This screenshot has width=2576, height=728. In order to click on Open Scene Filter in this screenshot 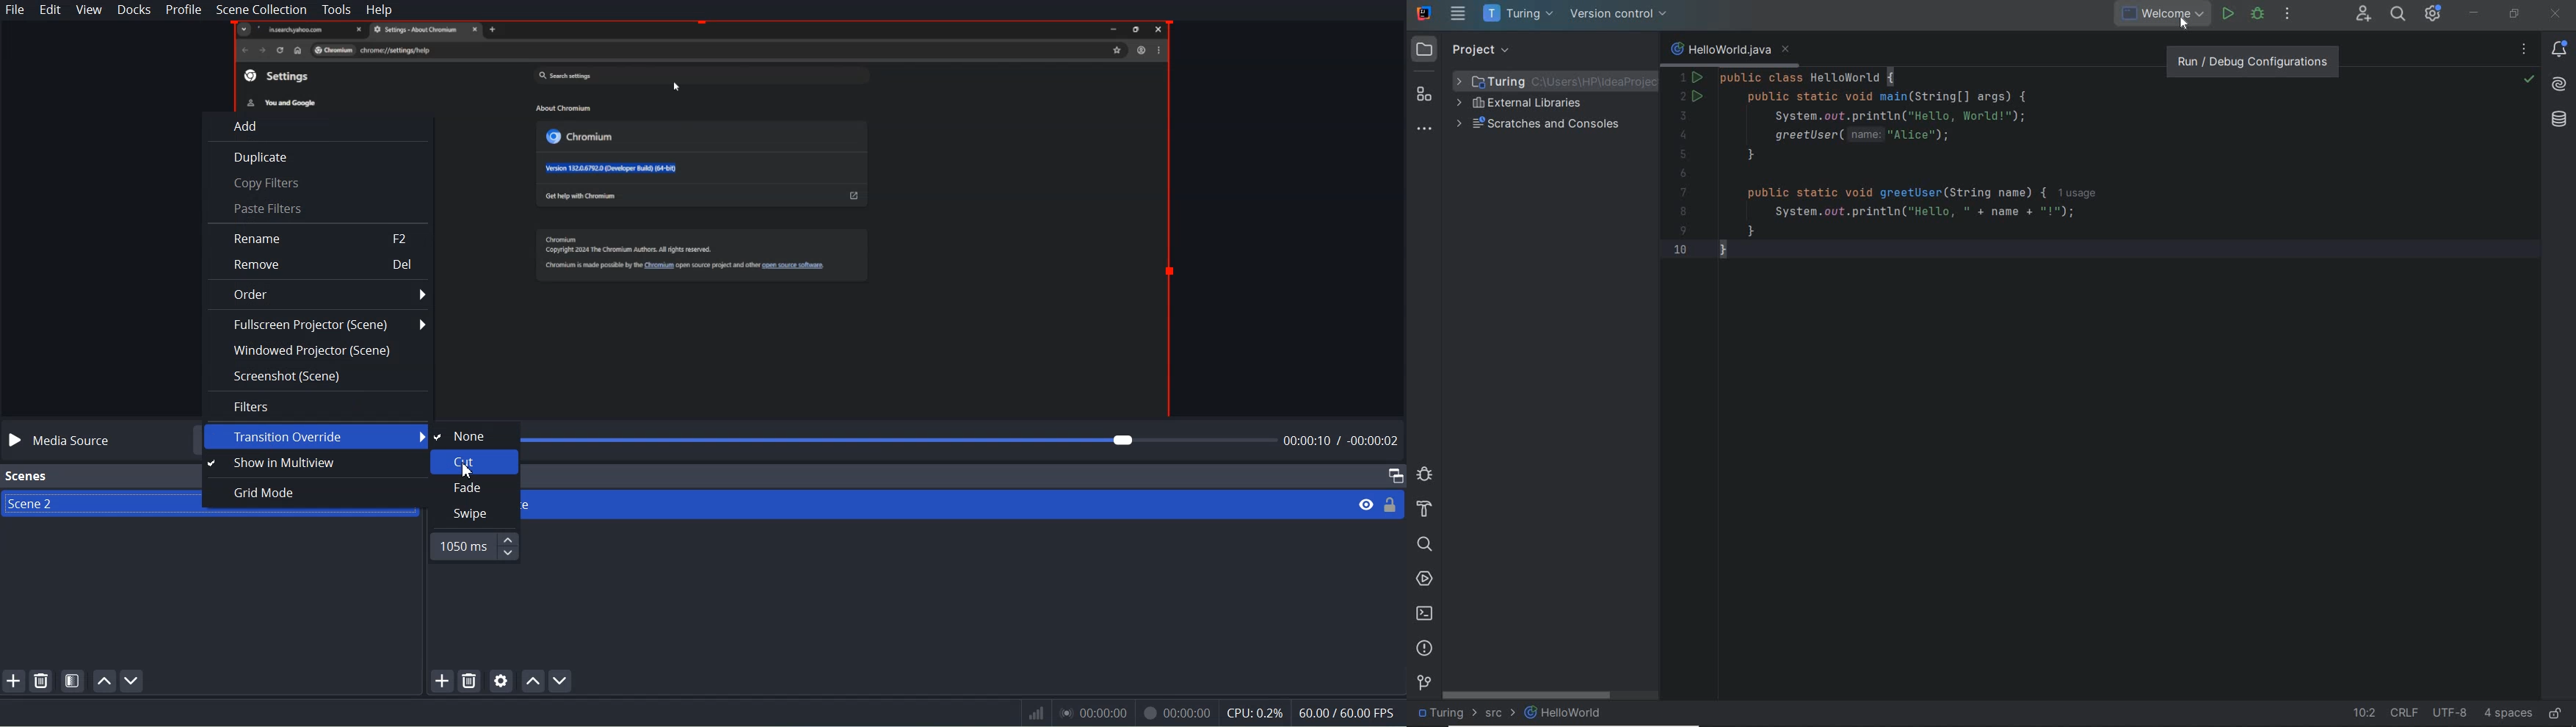, I will do `click(73, 680)`.